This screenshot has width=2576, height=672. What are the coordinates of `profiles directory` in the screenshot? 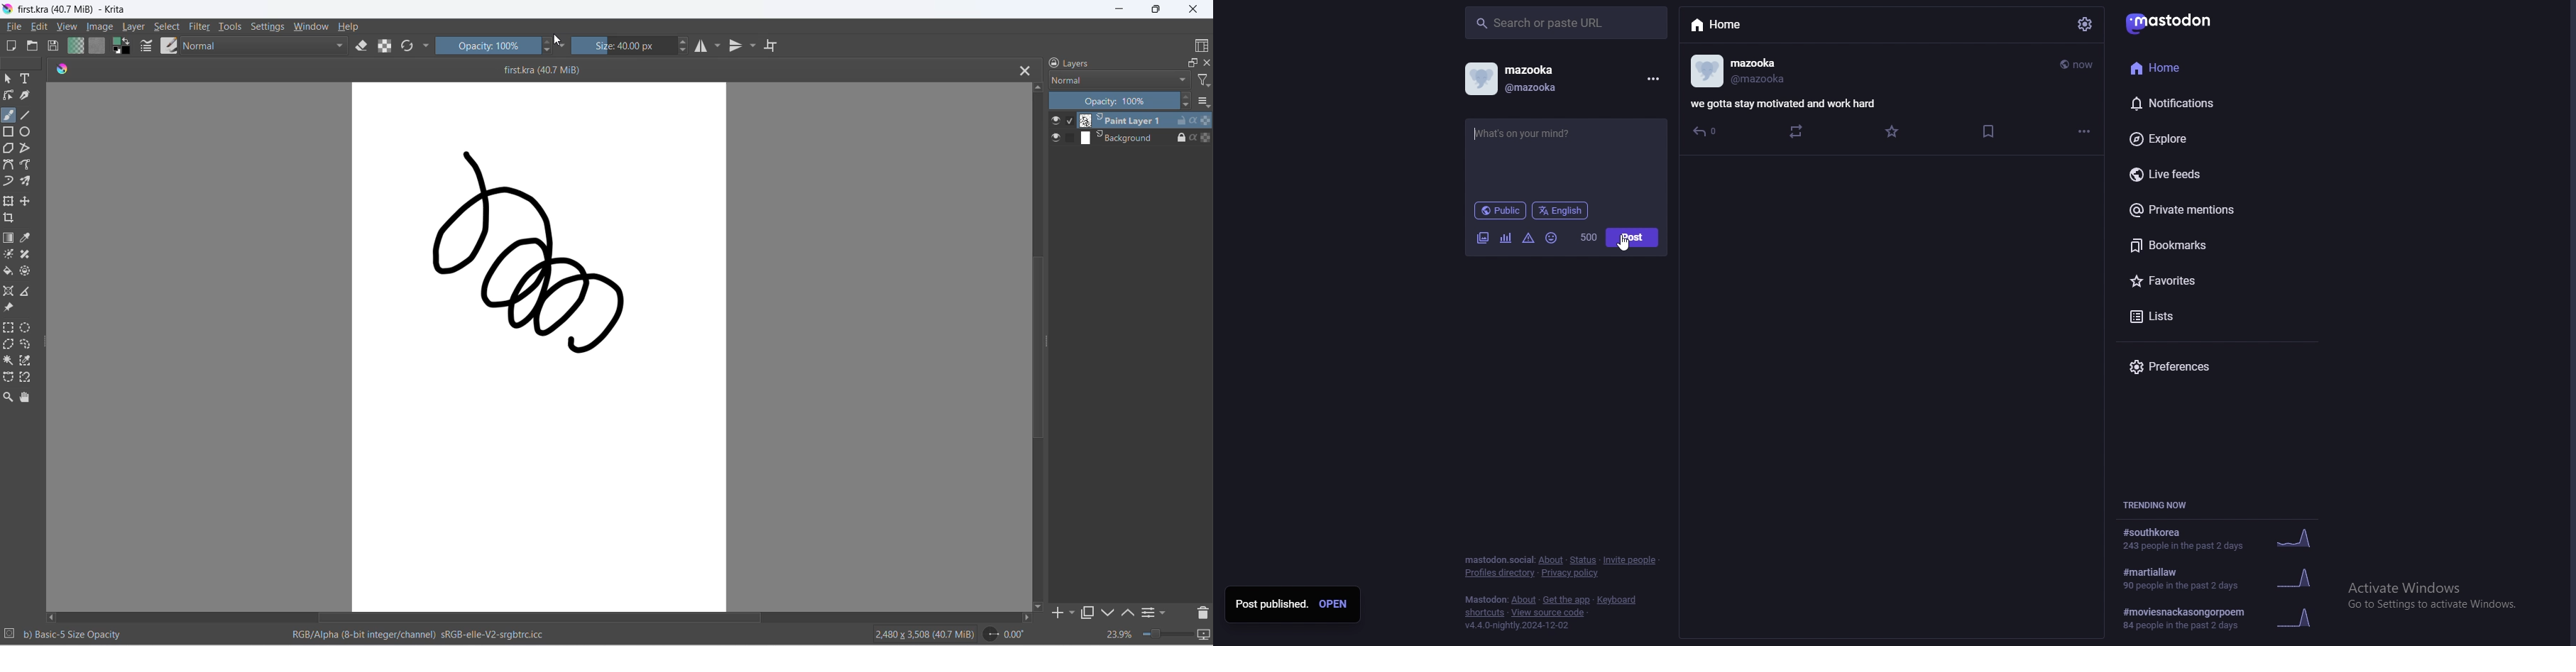 It's located at (1501, 573).